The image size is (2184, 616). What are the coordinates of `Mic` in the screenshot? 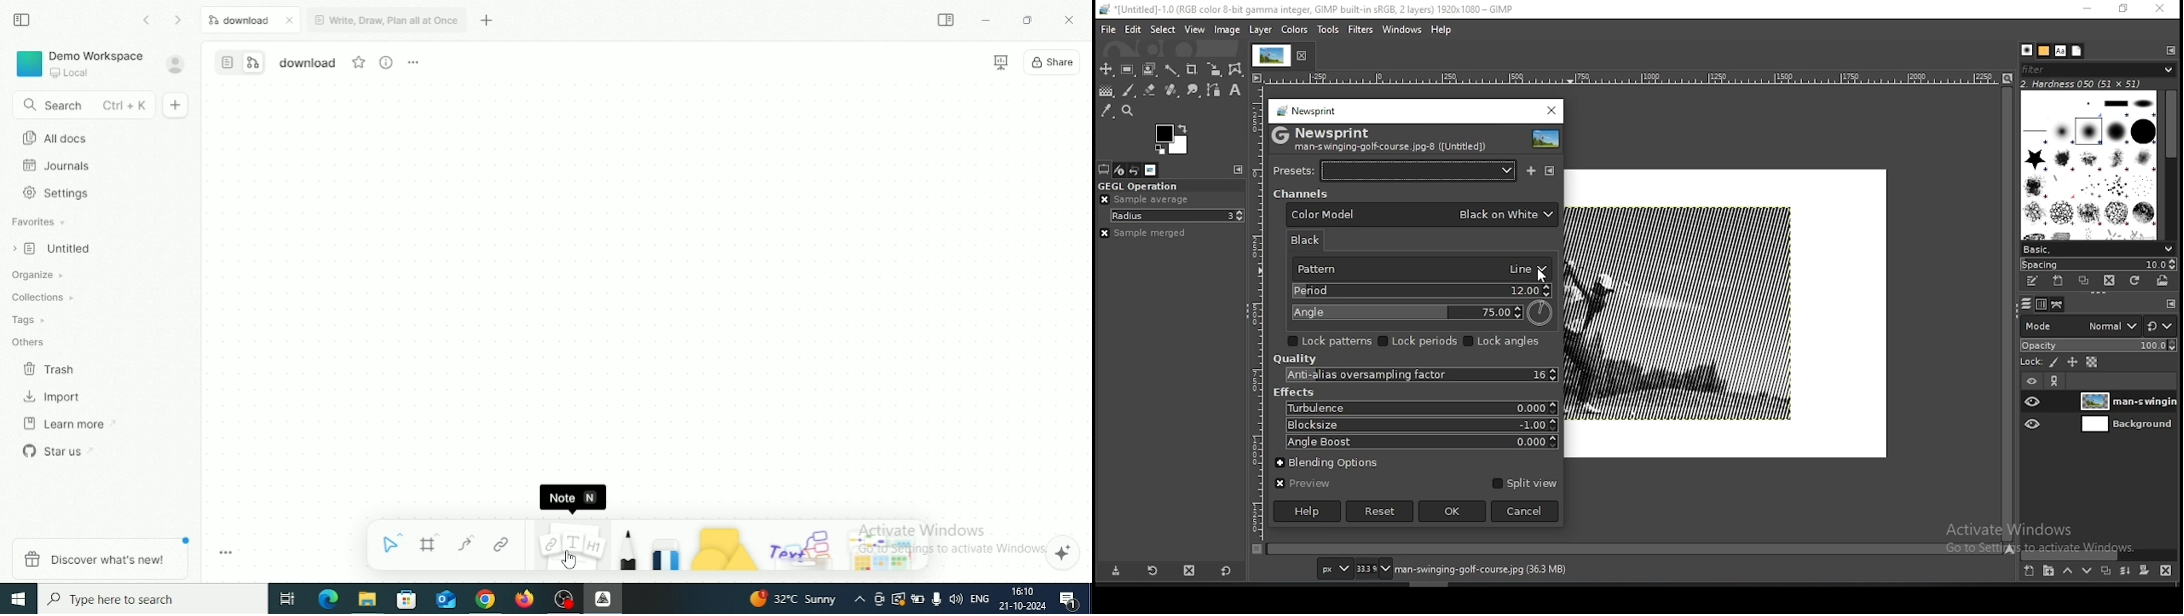 It's located at (936, 599).